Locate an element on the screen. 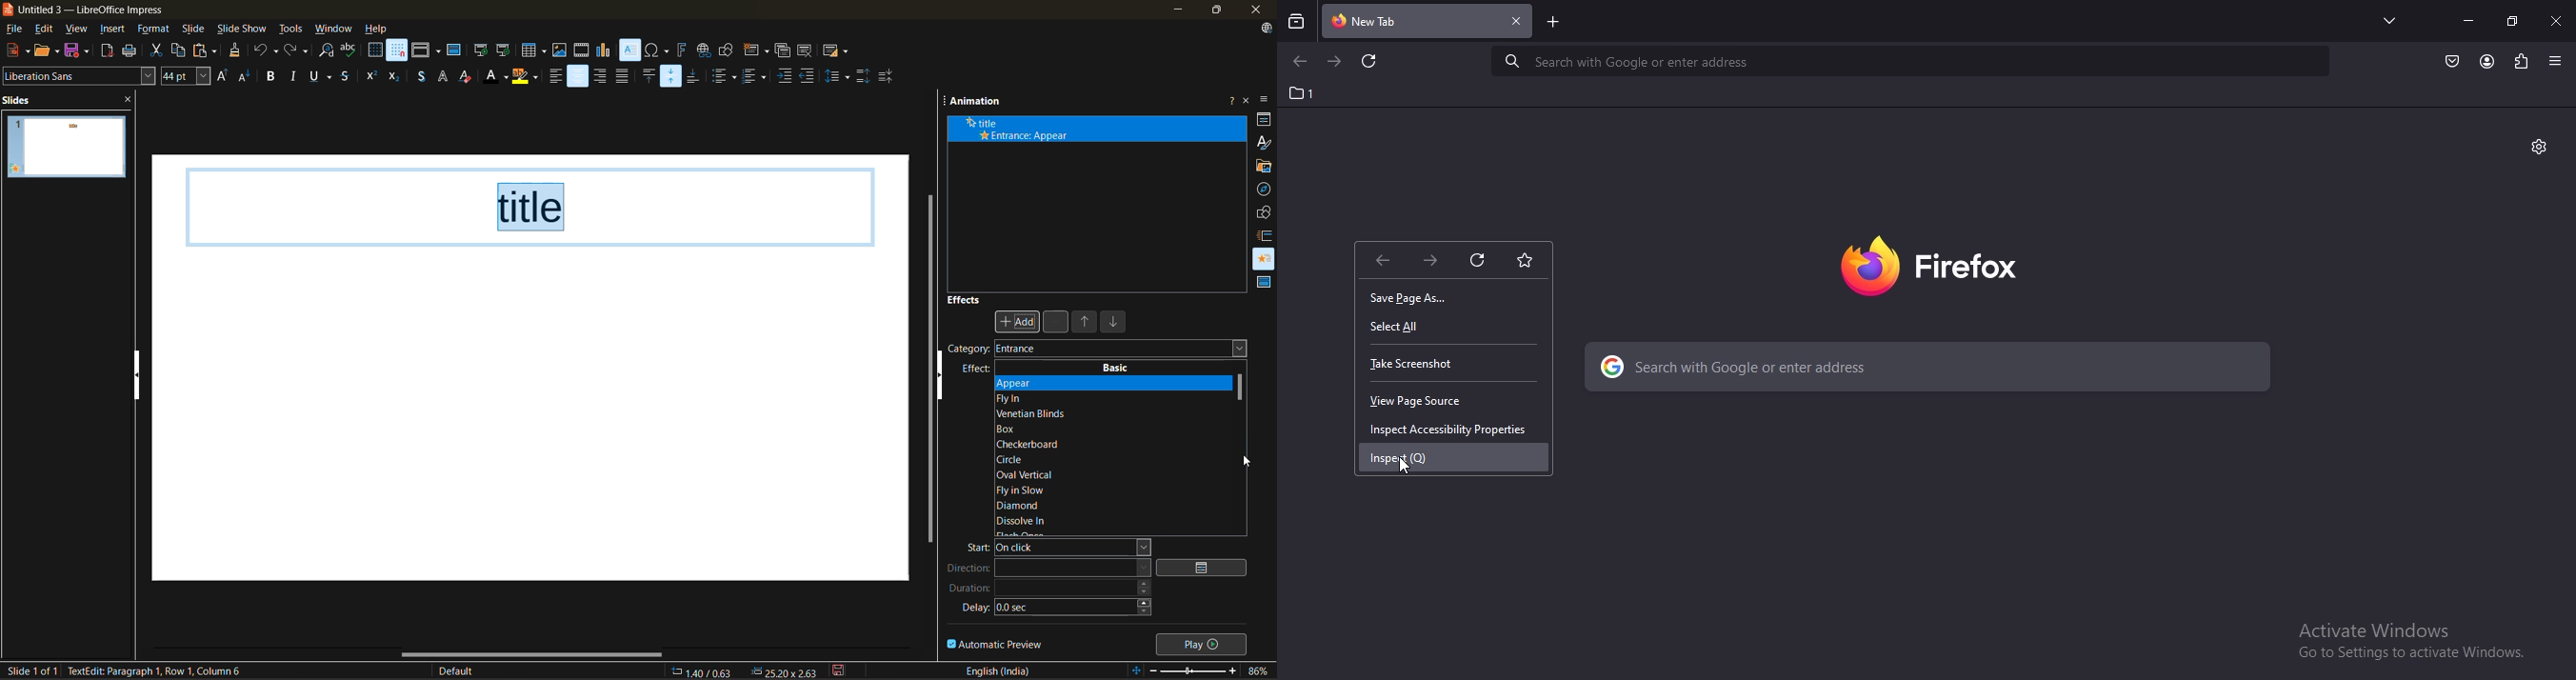 The image size is (2576, 700). take screenshot is located at coordinates (1419, 366).